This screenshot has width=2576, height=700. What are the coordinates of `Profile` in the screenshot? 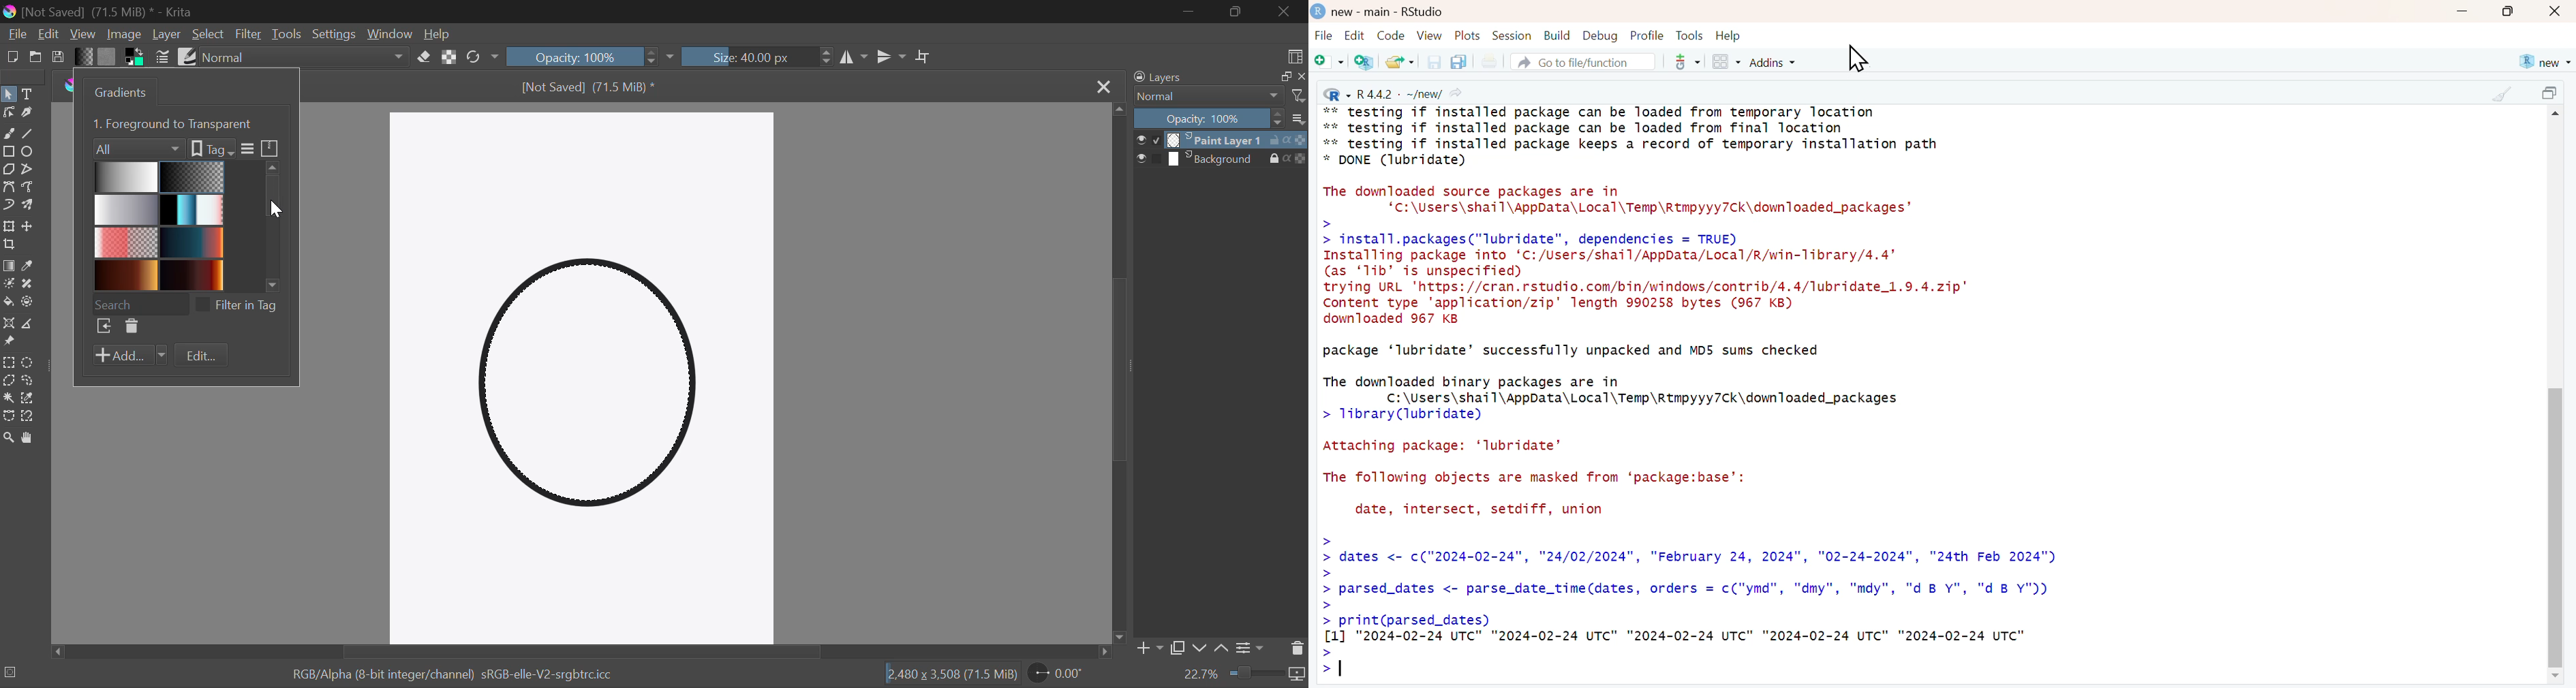 It's located at (1647, 35).